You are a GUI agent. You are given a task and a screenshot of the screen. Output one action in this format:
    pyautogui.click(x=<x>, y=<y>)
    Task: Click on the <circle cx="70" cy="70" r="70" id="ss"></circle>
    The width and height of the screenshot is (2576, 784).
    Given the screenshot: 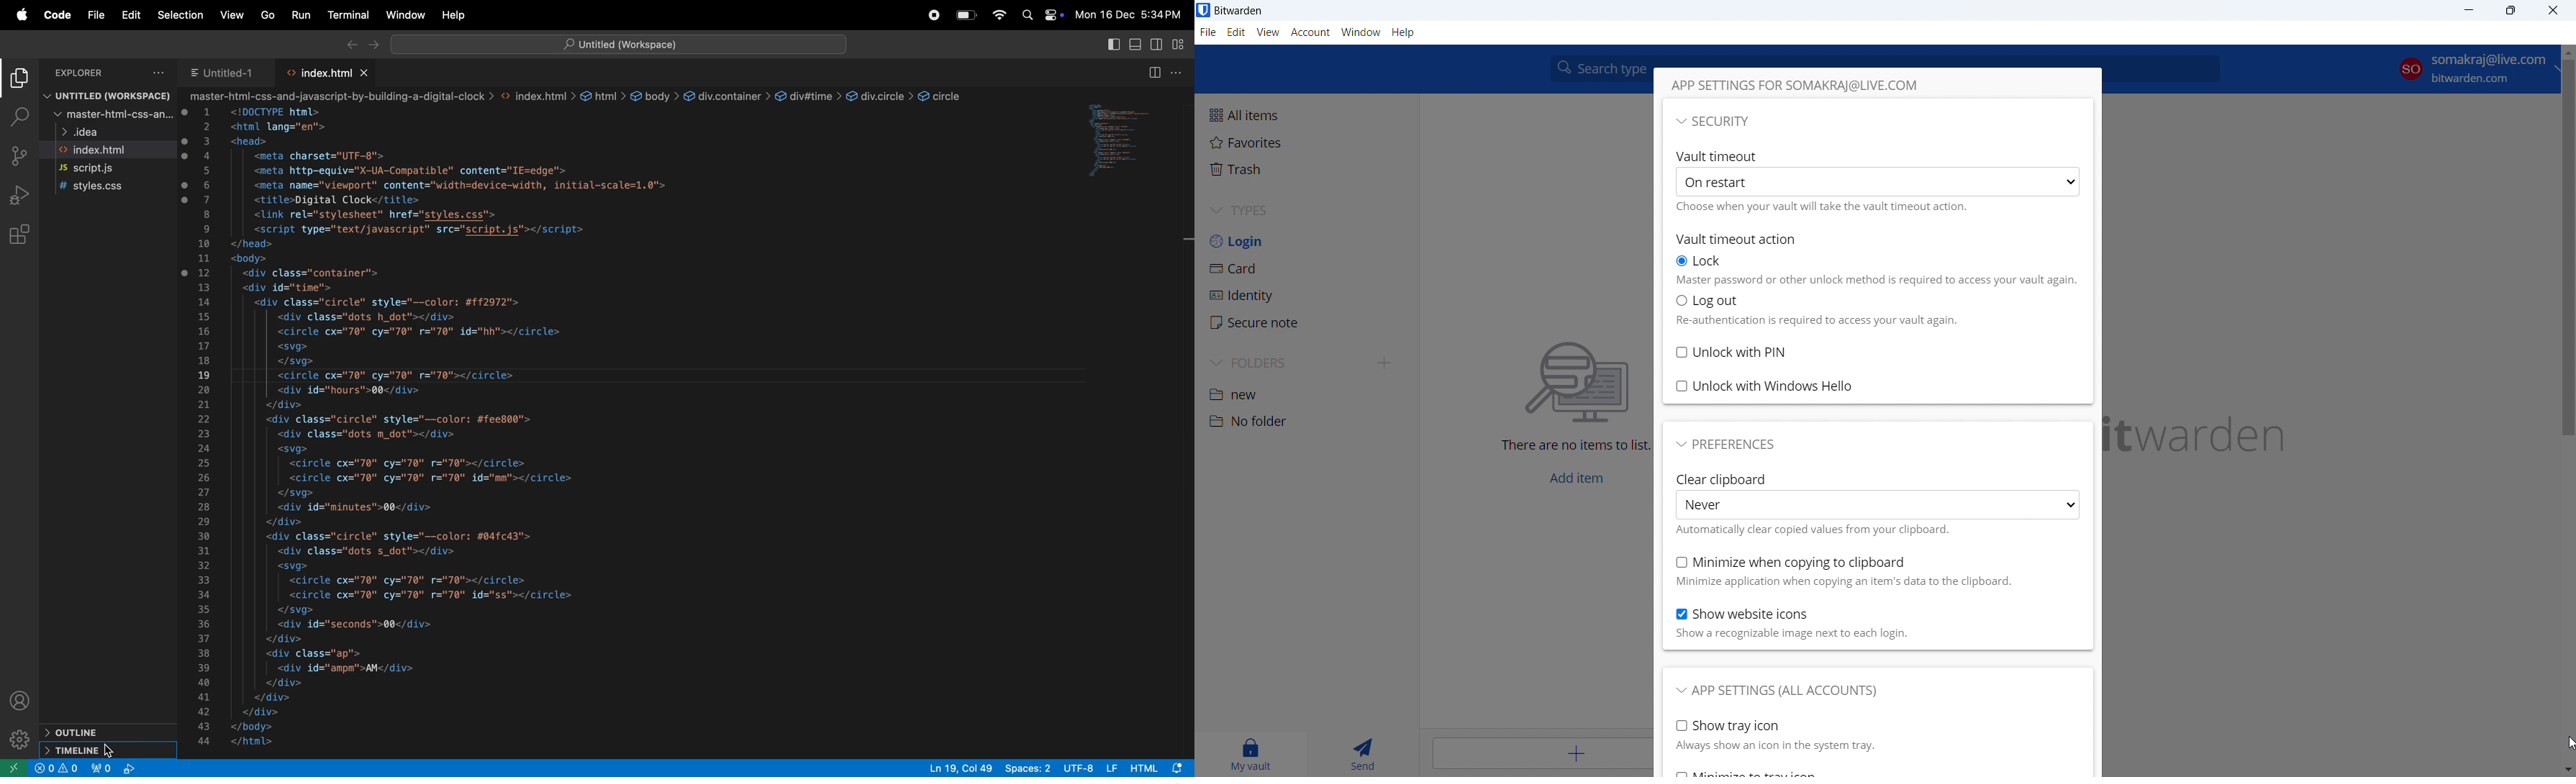 What is the action you would take?
    pyautogui.click(x=432, y=595)
    